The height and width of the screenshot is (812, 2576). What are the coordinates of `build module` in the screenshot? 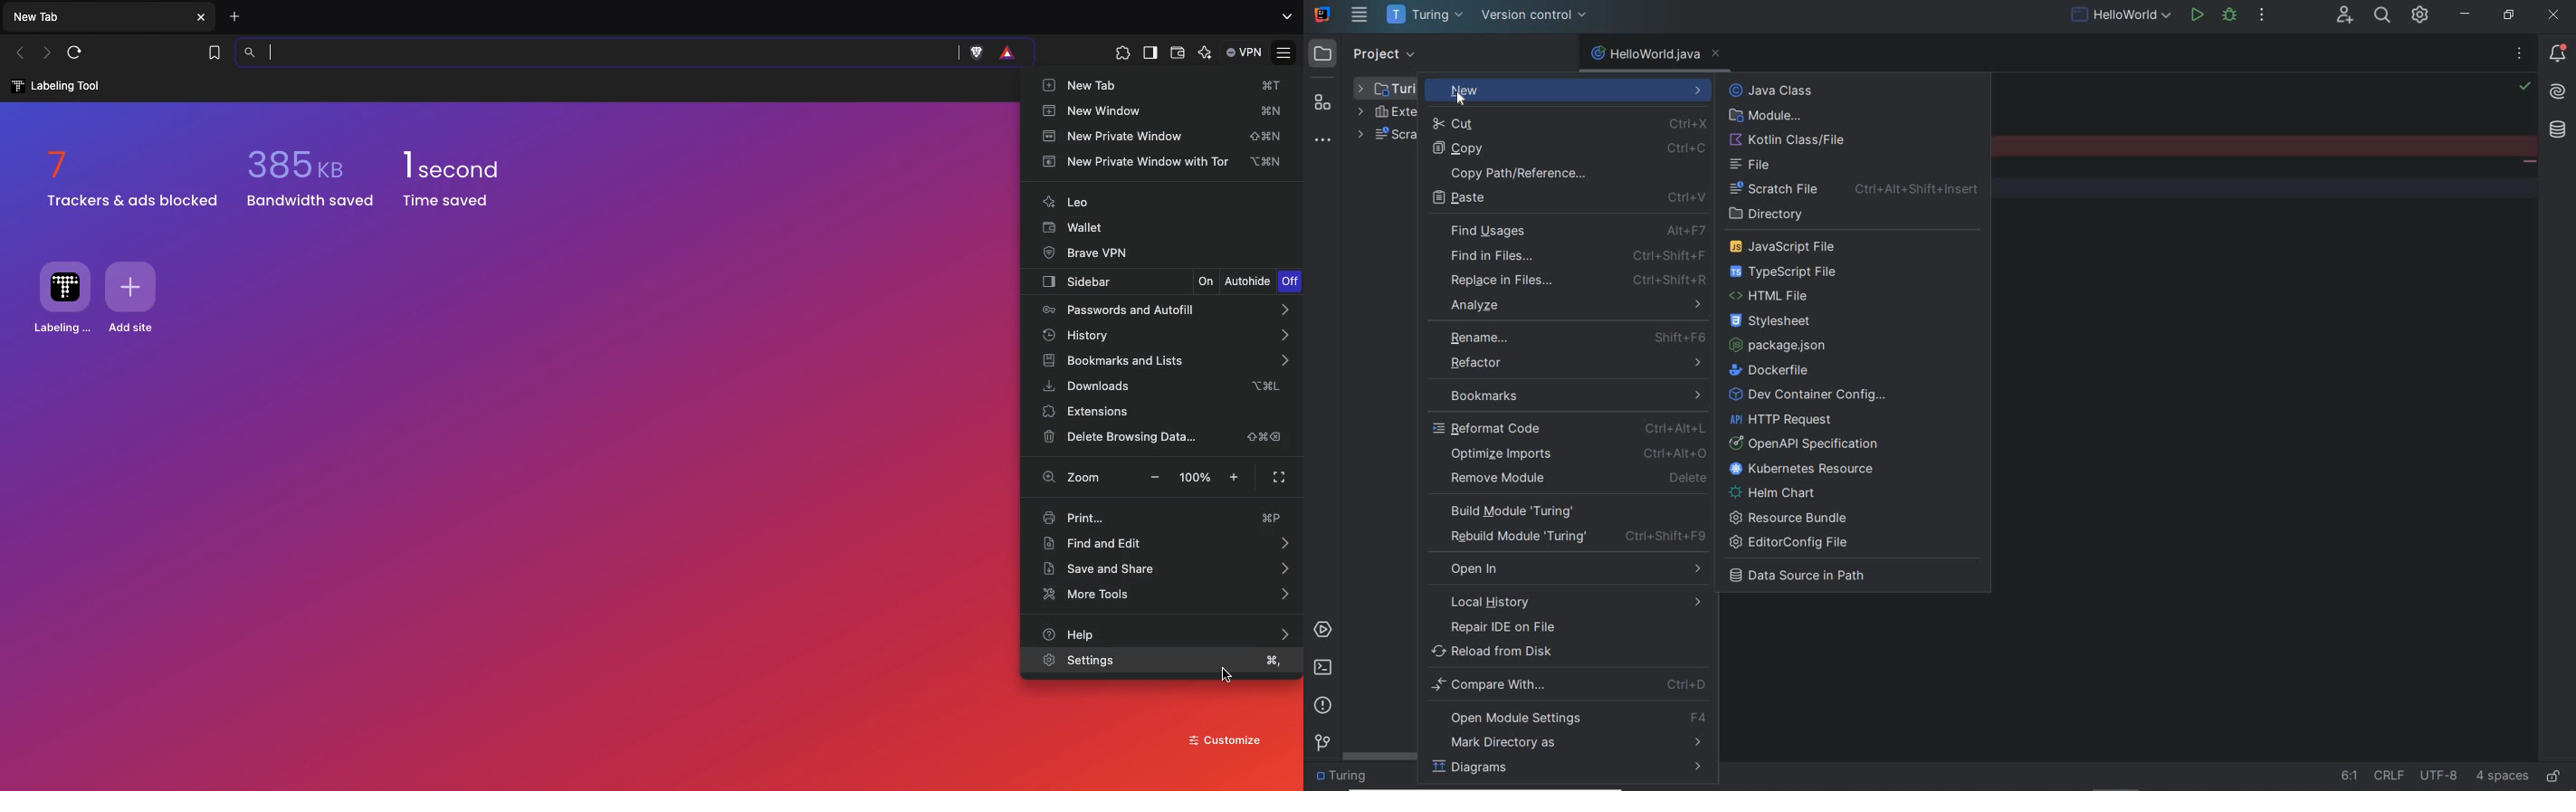 It's located at (1567, 512).